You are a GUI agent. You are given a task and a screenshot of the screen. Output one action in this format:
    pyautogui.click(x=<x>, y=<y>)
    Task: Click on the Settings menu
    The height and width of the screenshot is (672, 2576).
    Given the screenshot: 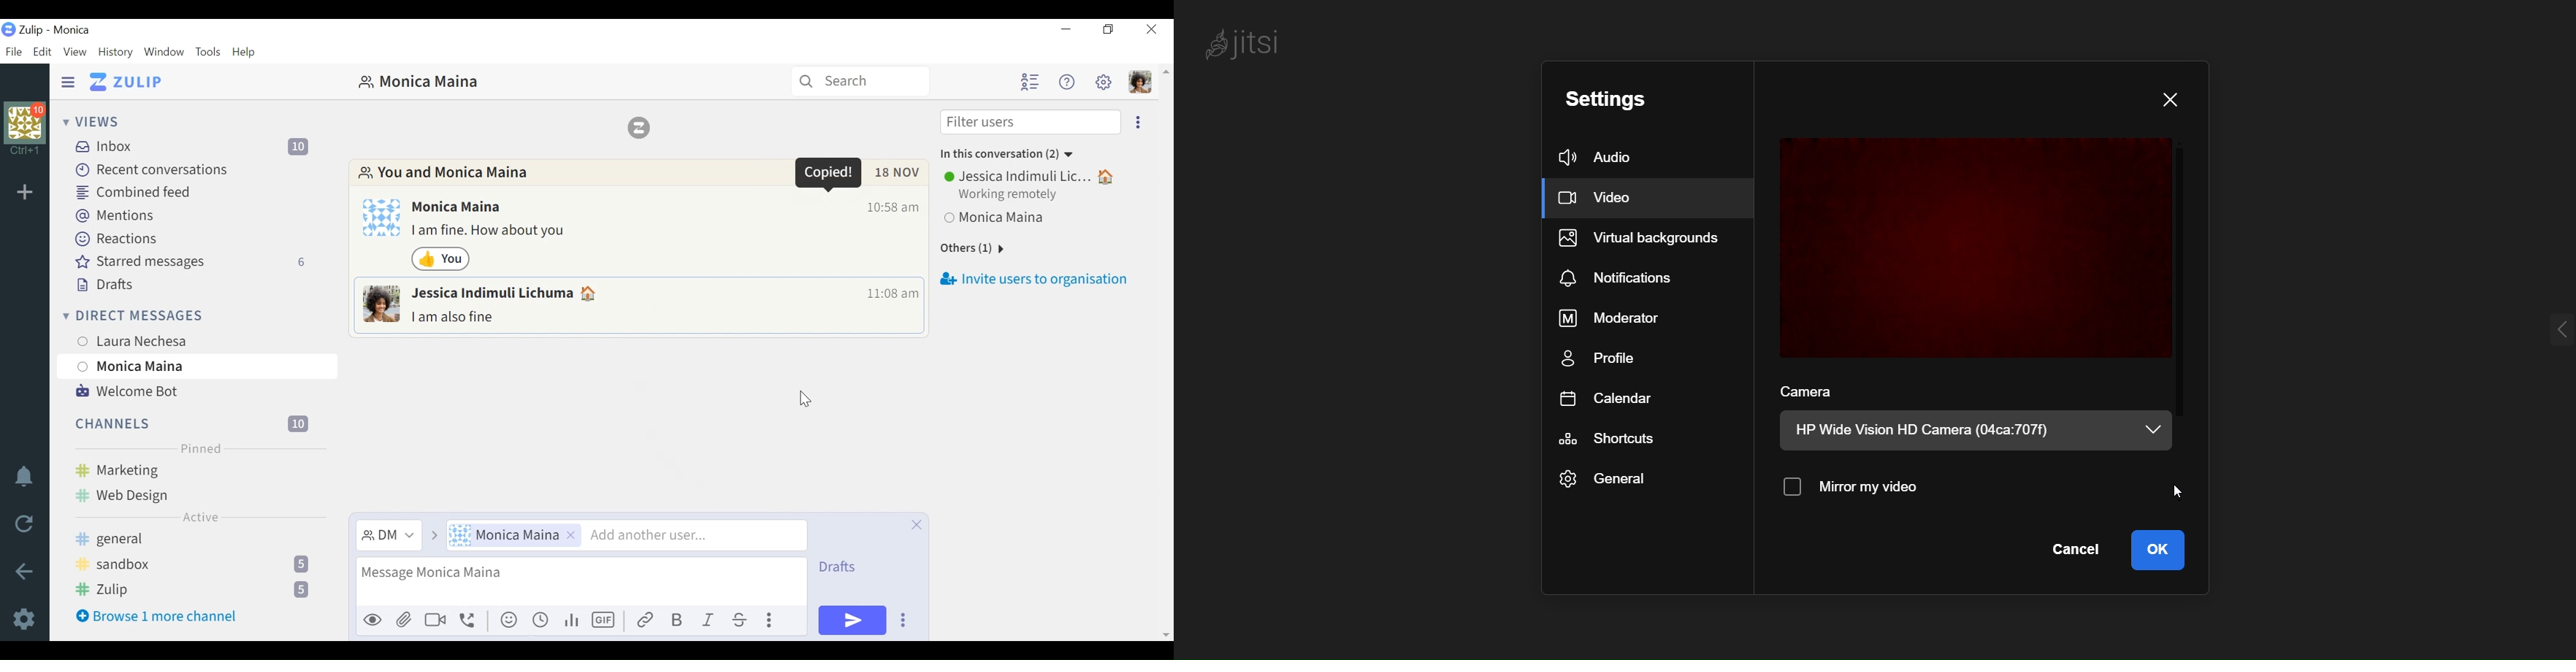 What is the action you would take?
    pyautogui.click(x=1103, y=82)
    